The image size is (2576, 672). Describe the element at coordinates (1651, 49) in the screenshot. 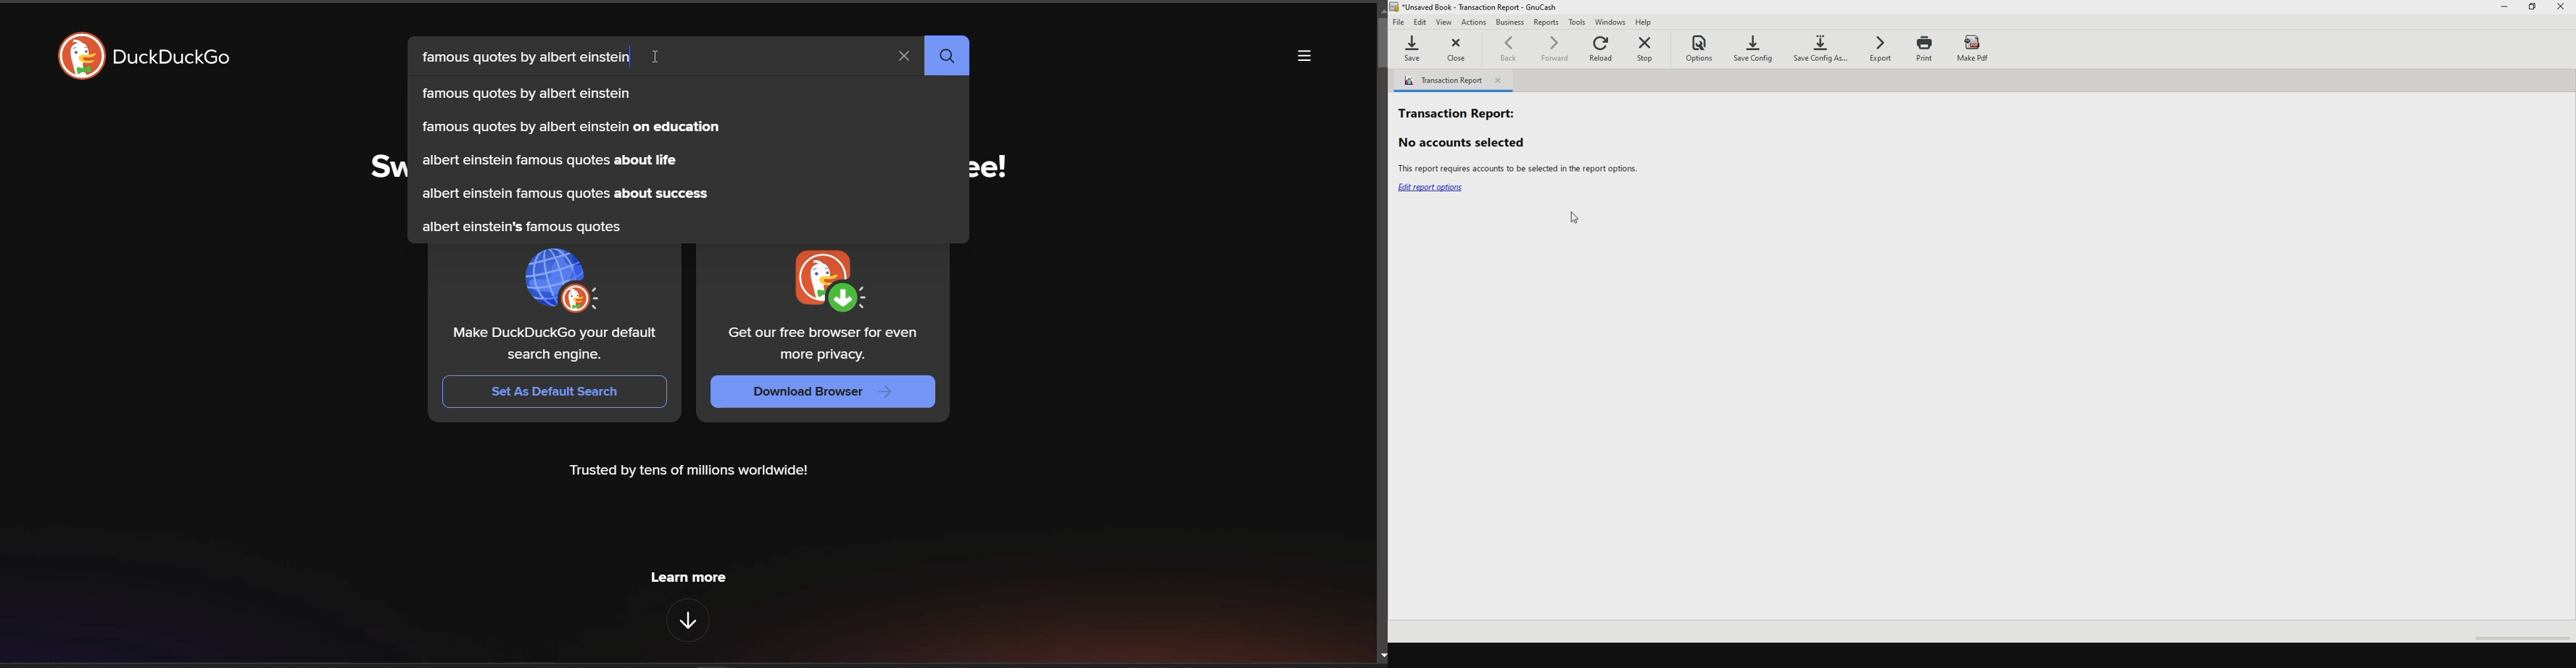

I see `stop` at that location.